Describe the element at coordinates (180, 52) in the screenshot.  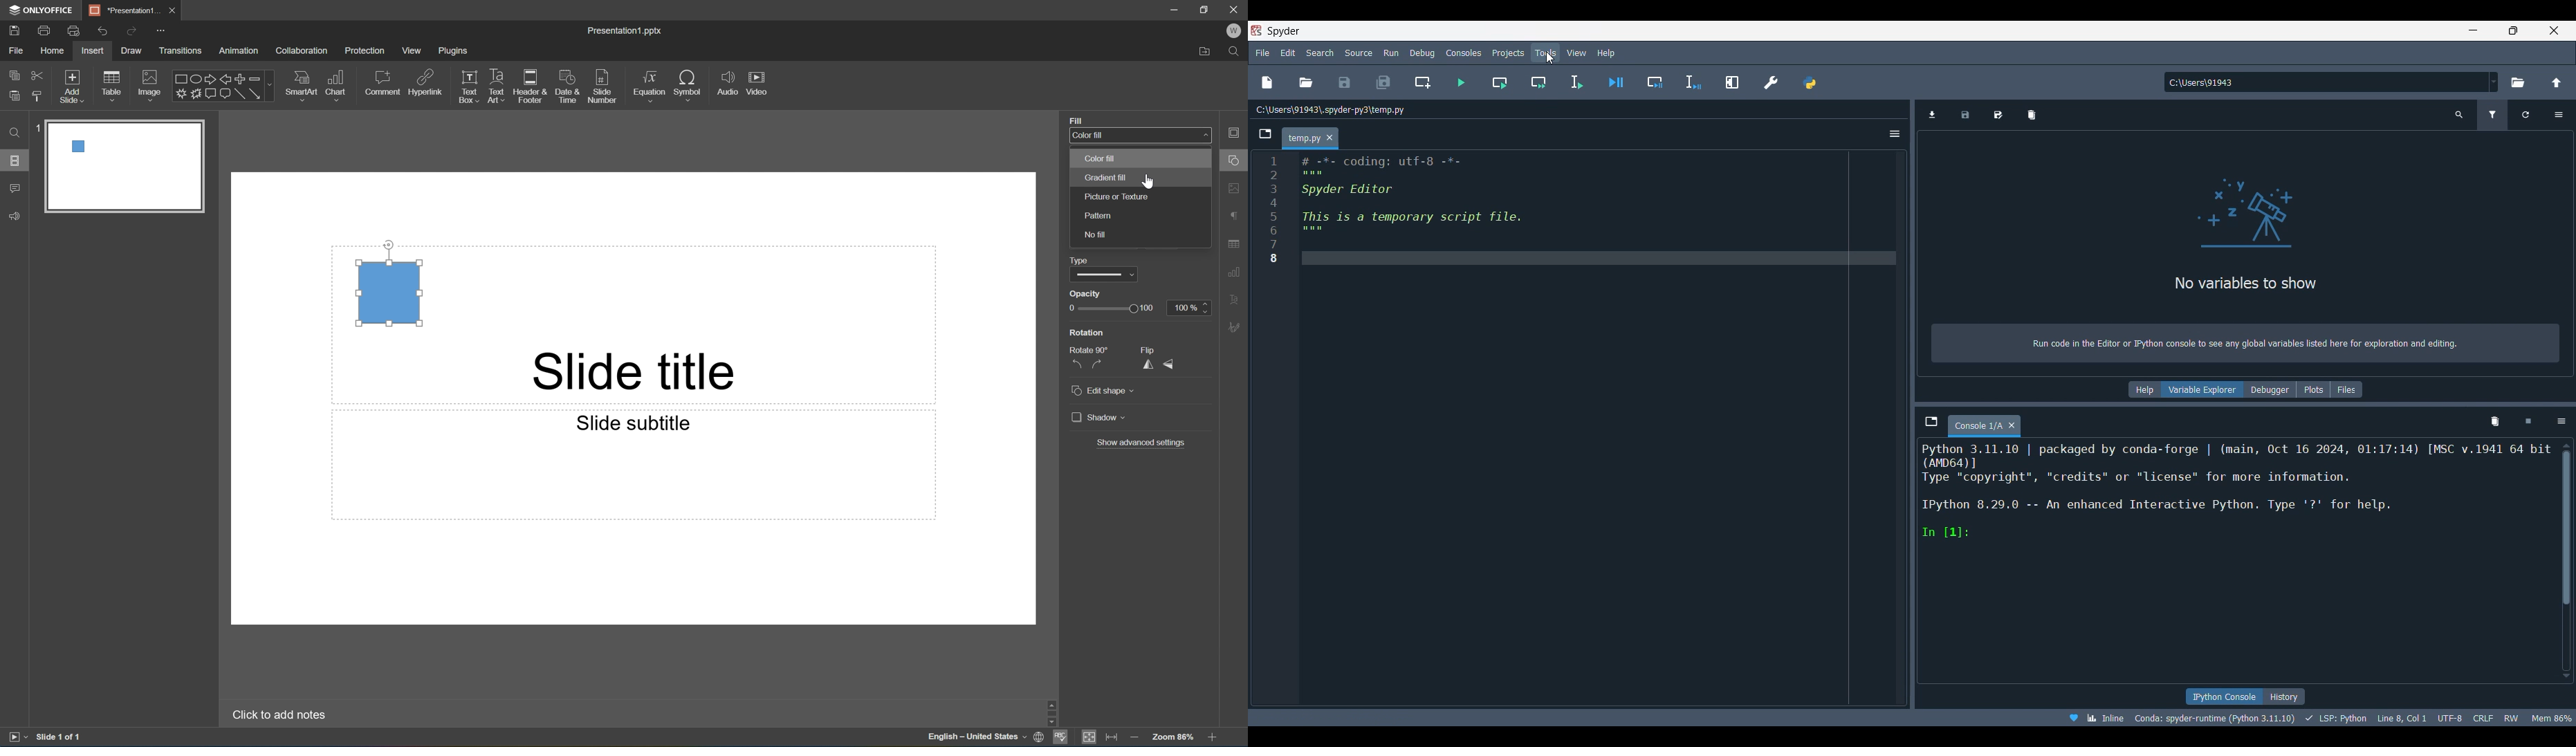
I see `Transitions` at that location.